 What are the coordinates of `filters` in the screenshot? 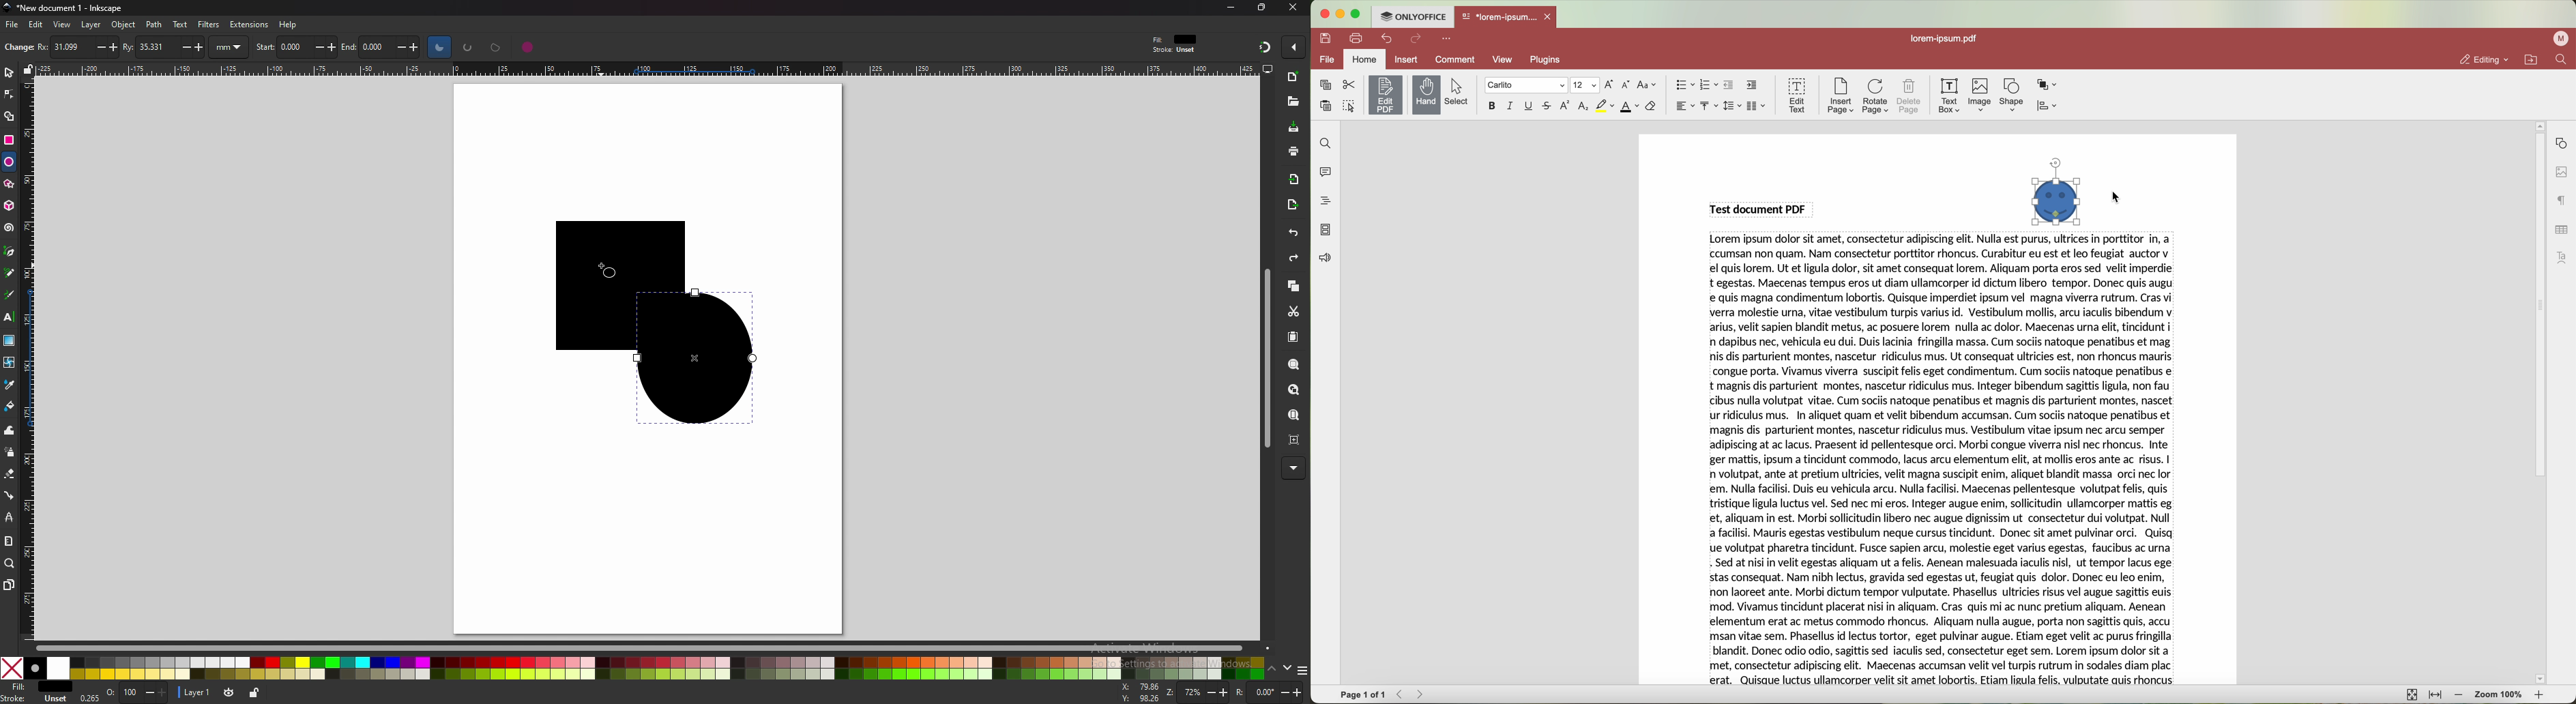 It's located at (209, 25).